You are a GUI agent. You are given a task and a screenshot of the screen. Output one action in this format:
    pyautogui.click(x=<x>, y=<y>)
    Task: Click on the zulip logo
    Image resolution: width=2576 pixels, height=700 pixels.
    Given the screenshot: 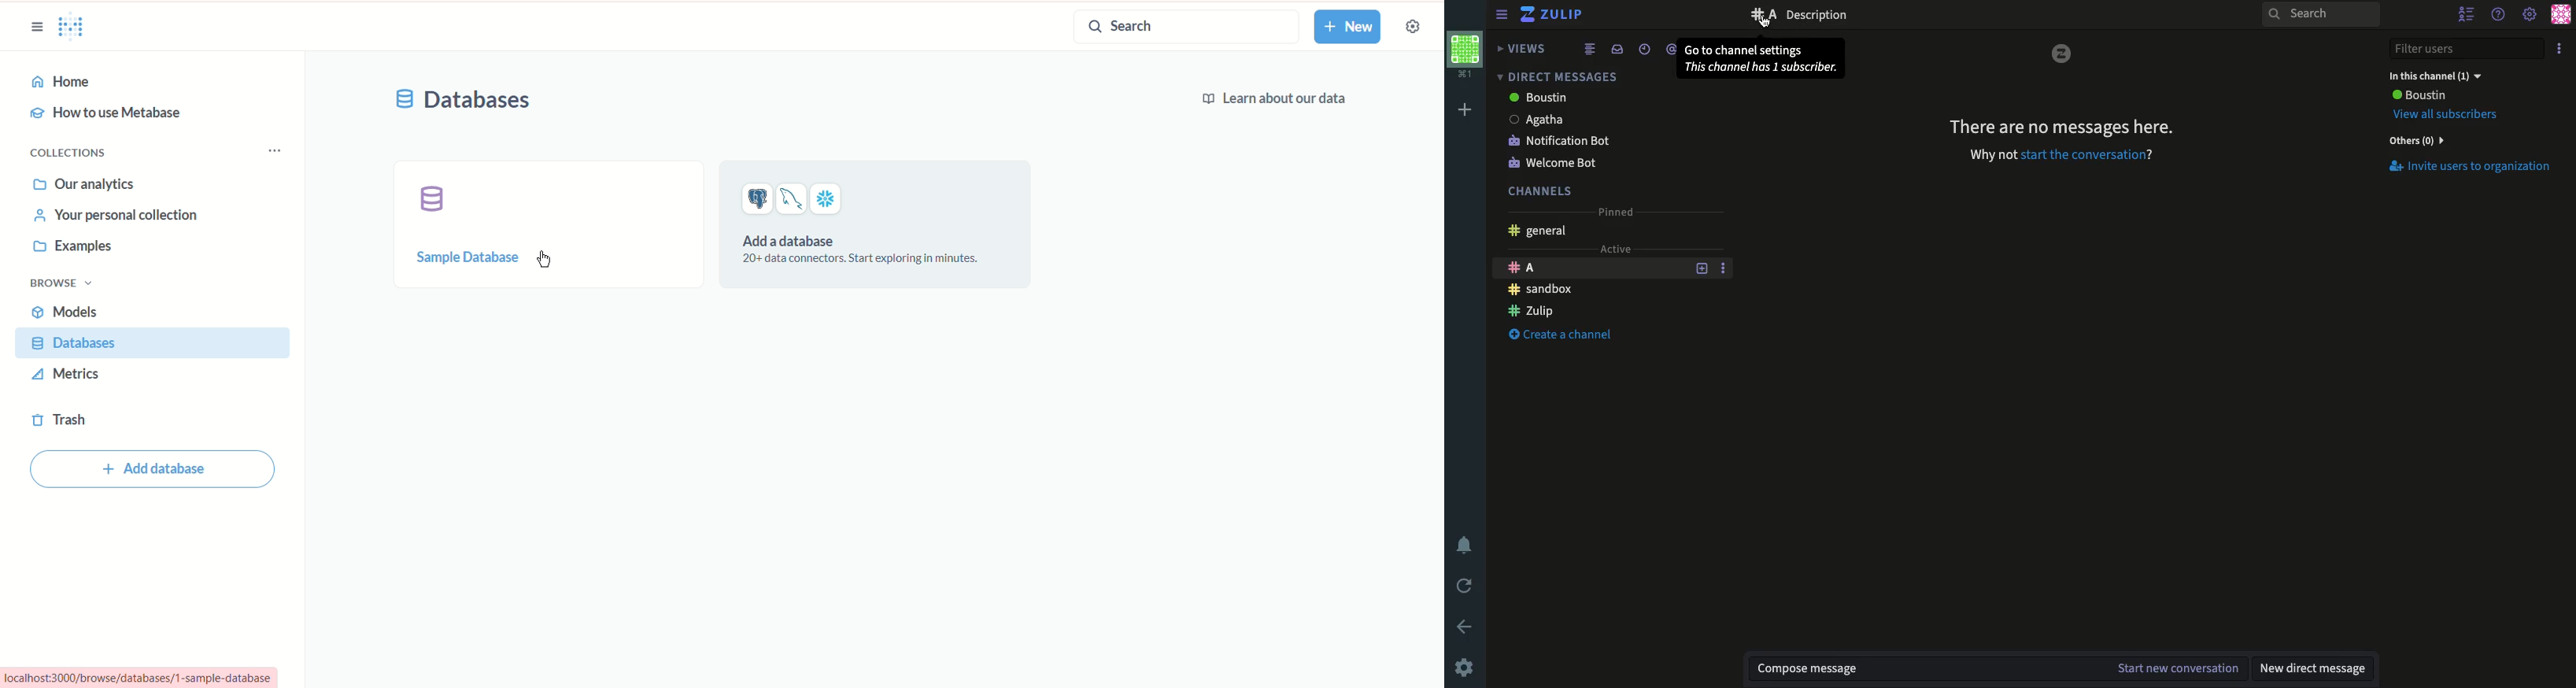 What is the action you would take?
    pyautogui.click(x=2062, y=54)
    